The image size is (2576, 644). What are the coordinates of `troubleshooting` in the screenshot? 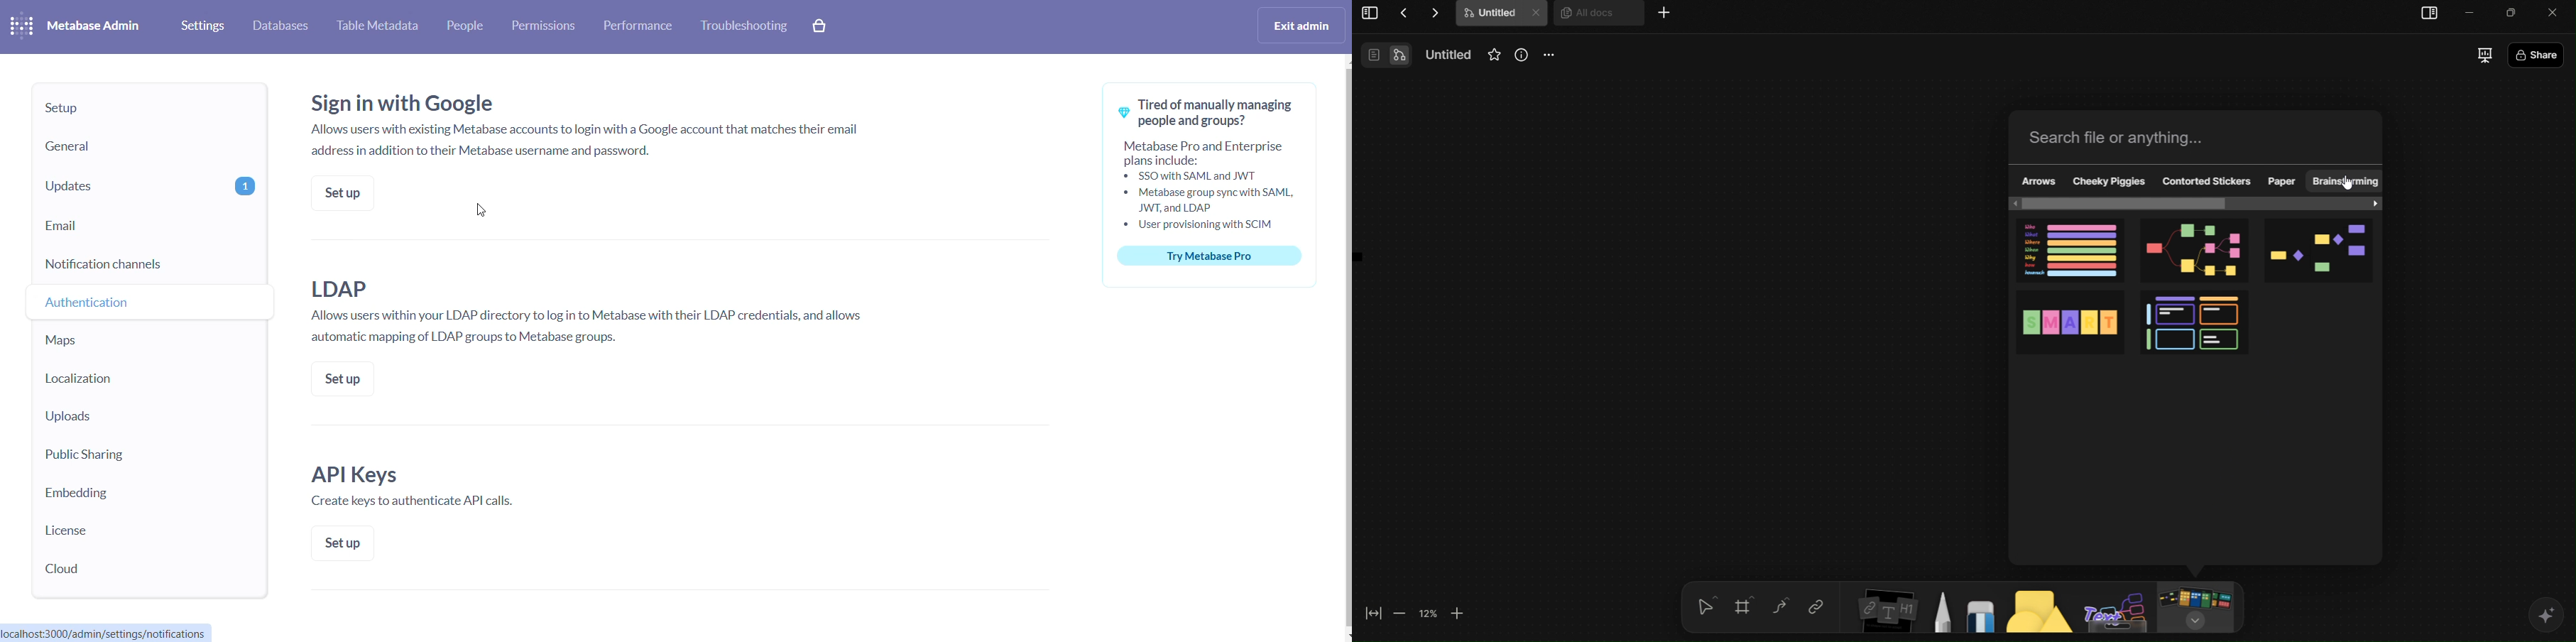 It's located at (746, 26).